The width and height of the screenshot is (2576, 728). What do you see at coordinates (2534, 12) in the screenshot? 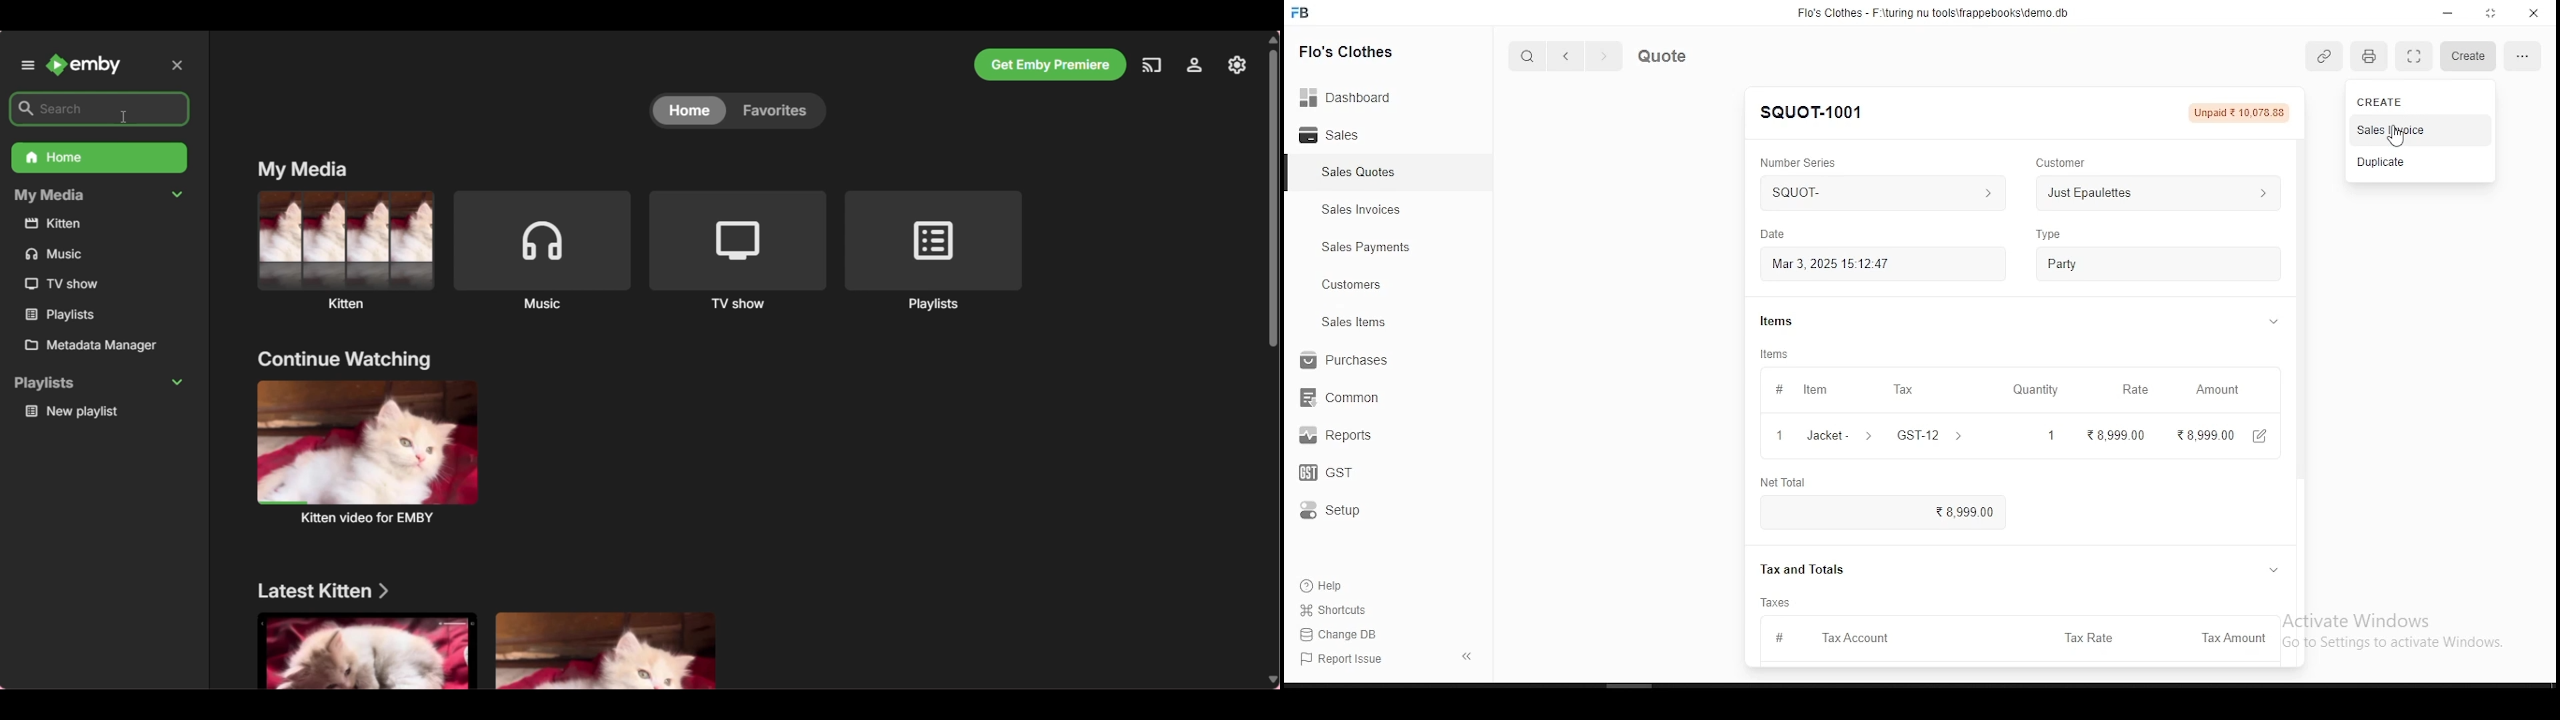
I see `close` at bounding box center [2534, 12].